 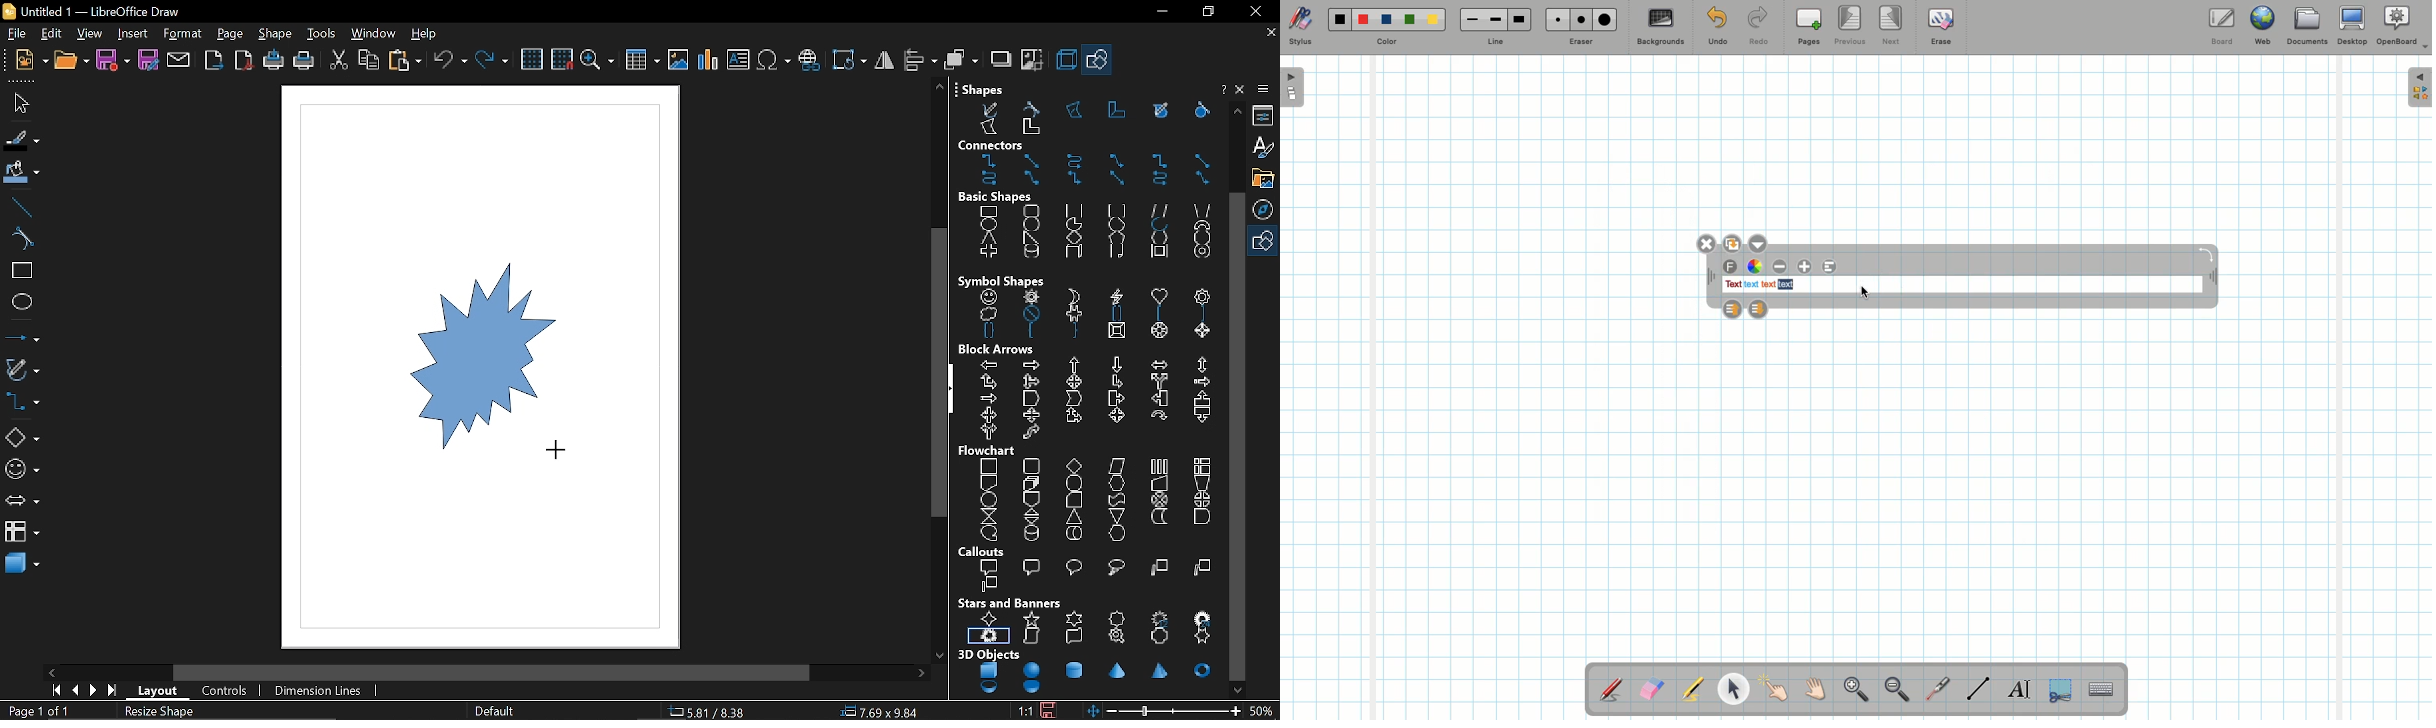 What do you see at coordinates (229, 691) in the screenshot?
I see `controls` at bounding box center [229, 691].